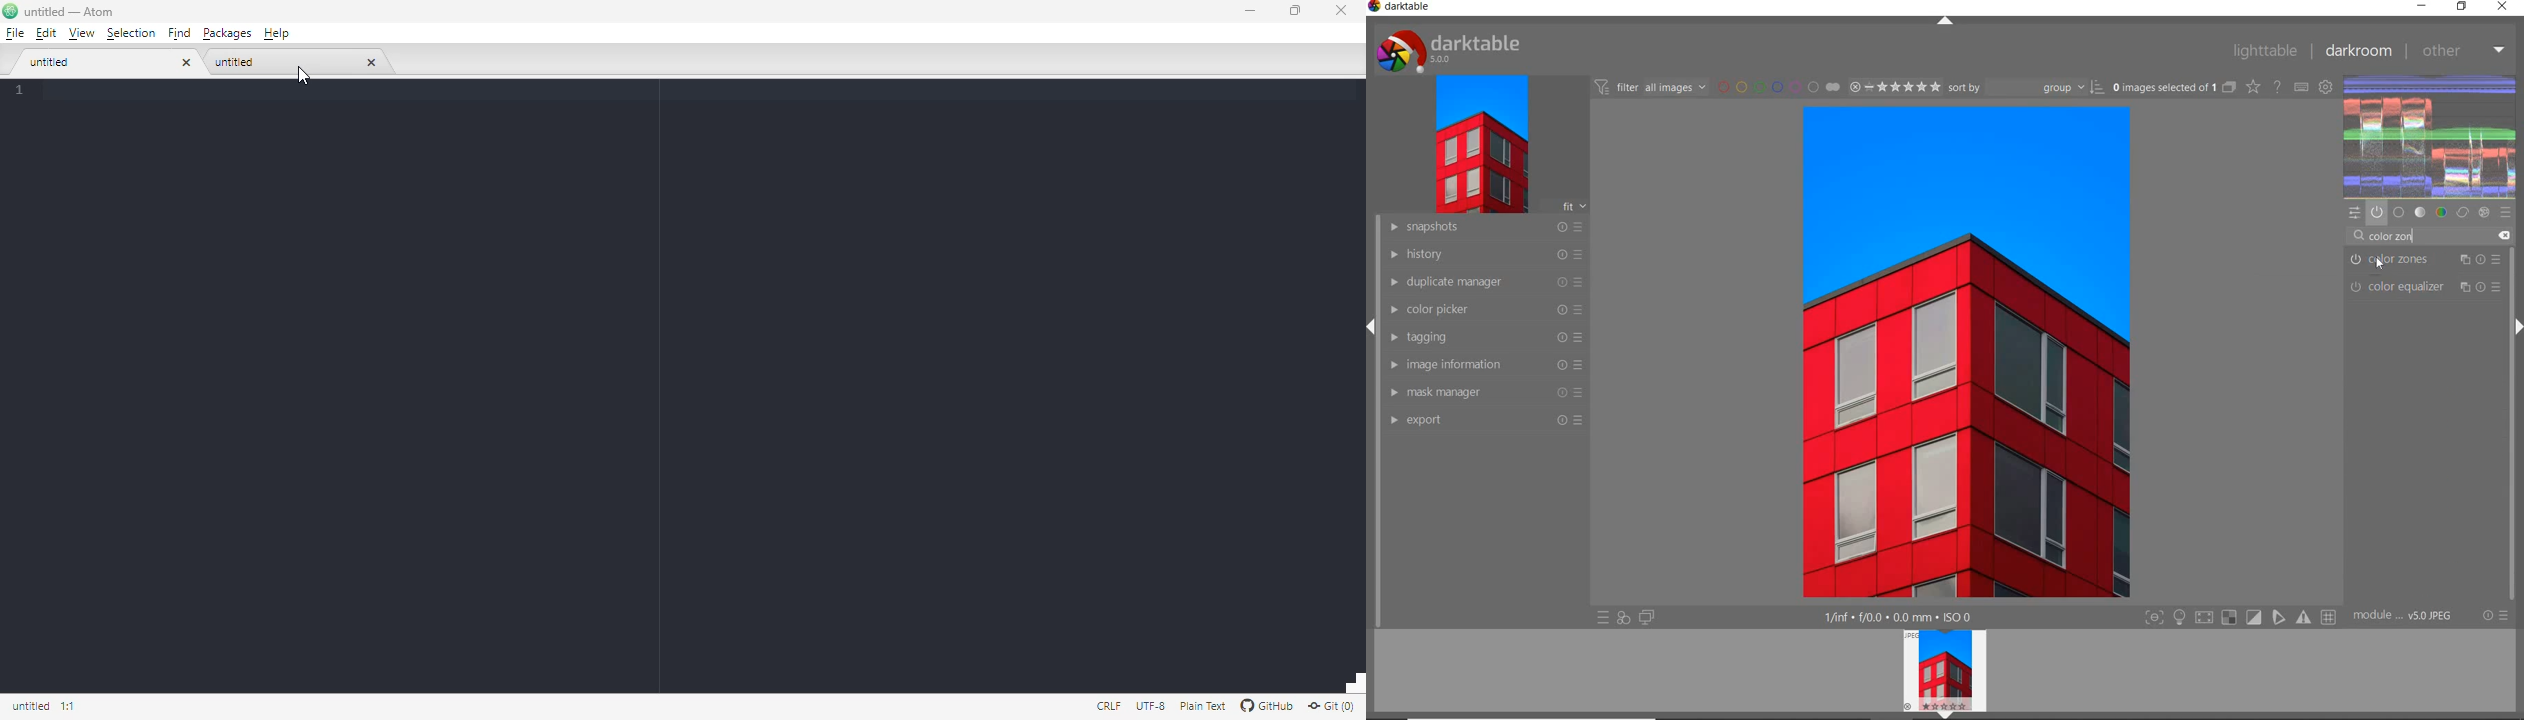  What do you see at coordinates (1967, 353) in the screenshot?
I see `selected image` at bounding box center [1967, 353].